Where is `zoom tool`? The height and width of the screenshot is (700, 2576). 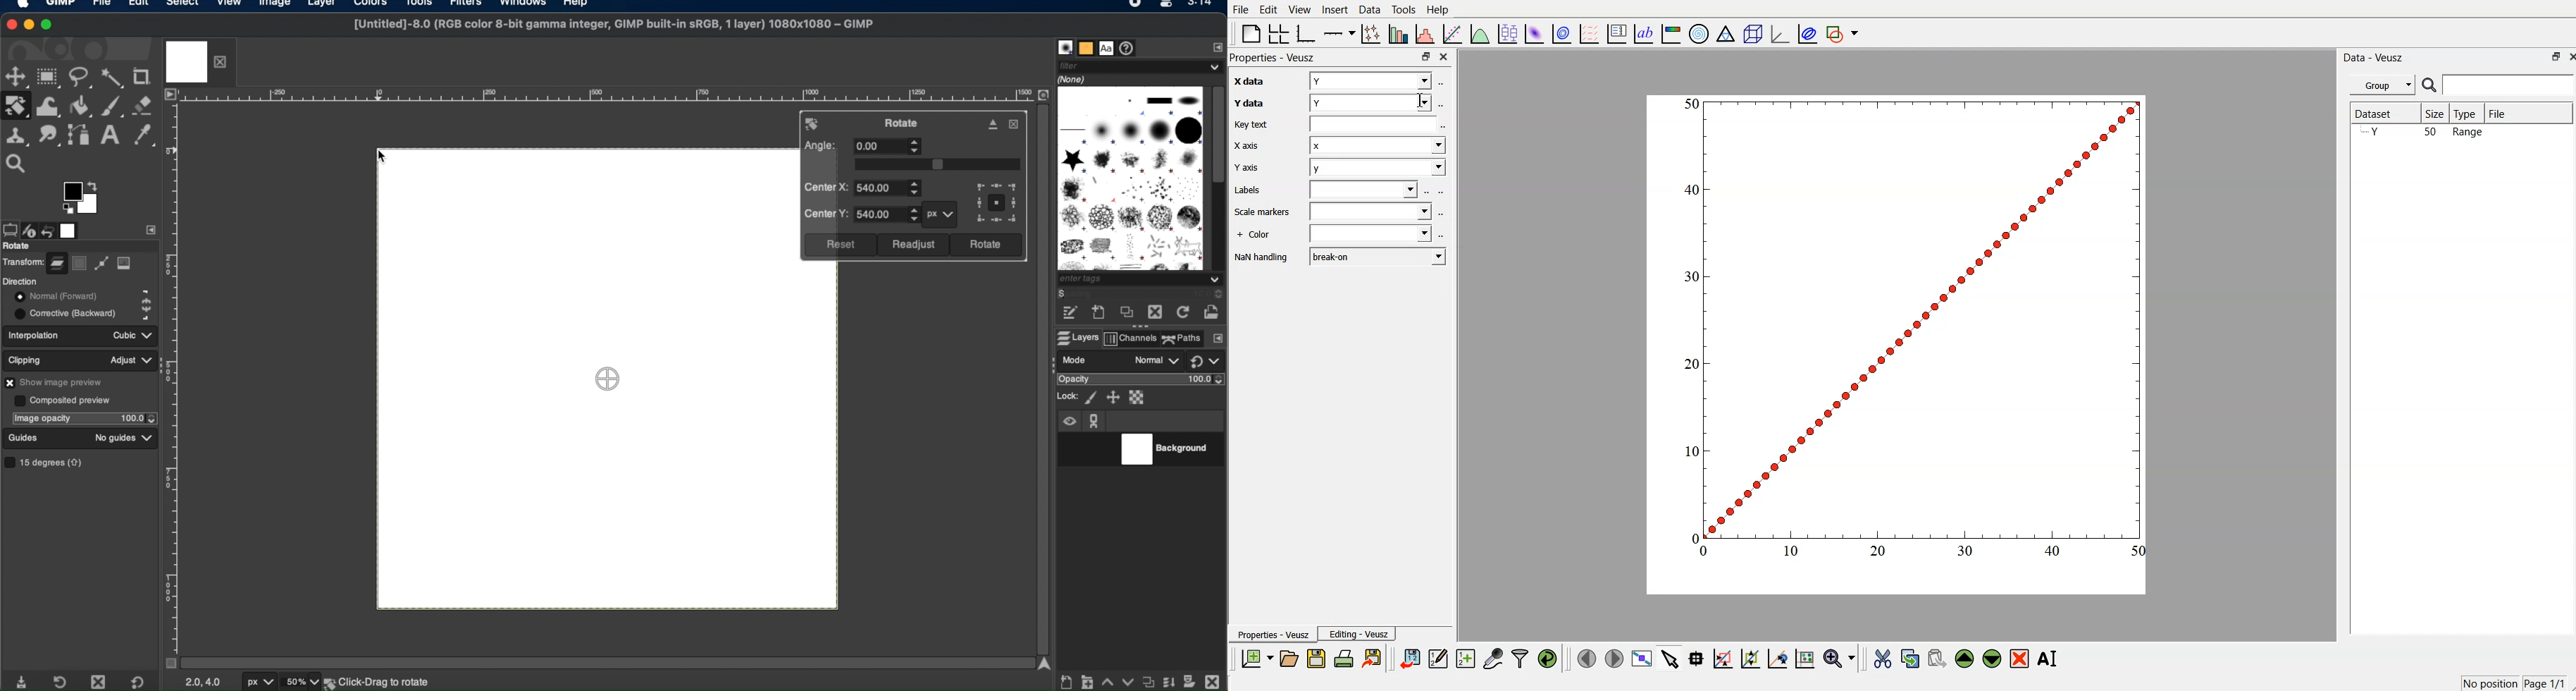
zoom tool is located at coordinates (20, 162).